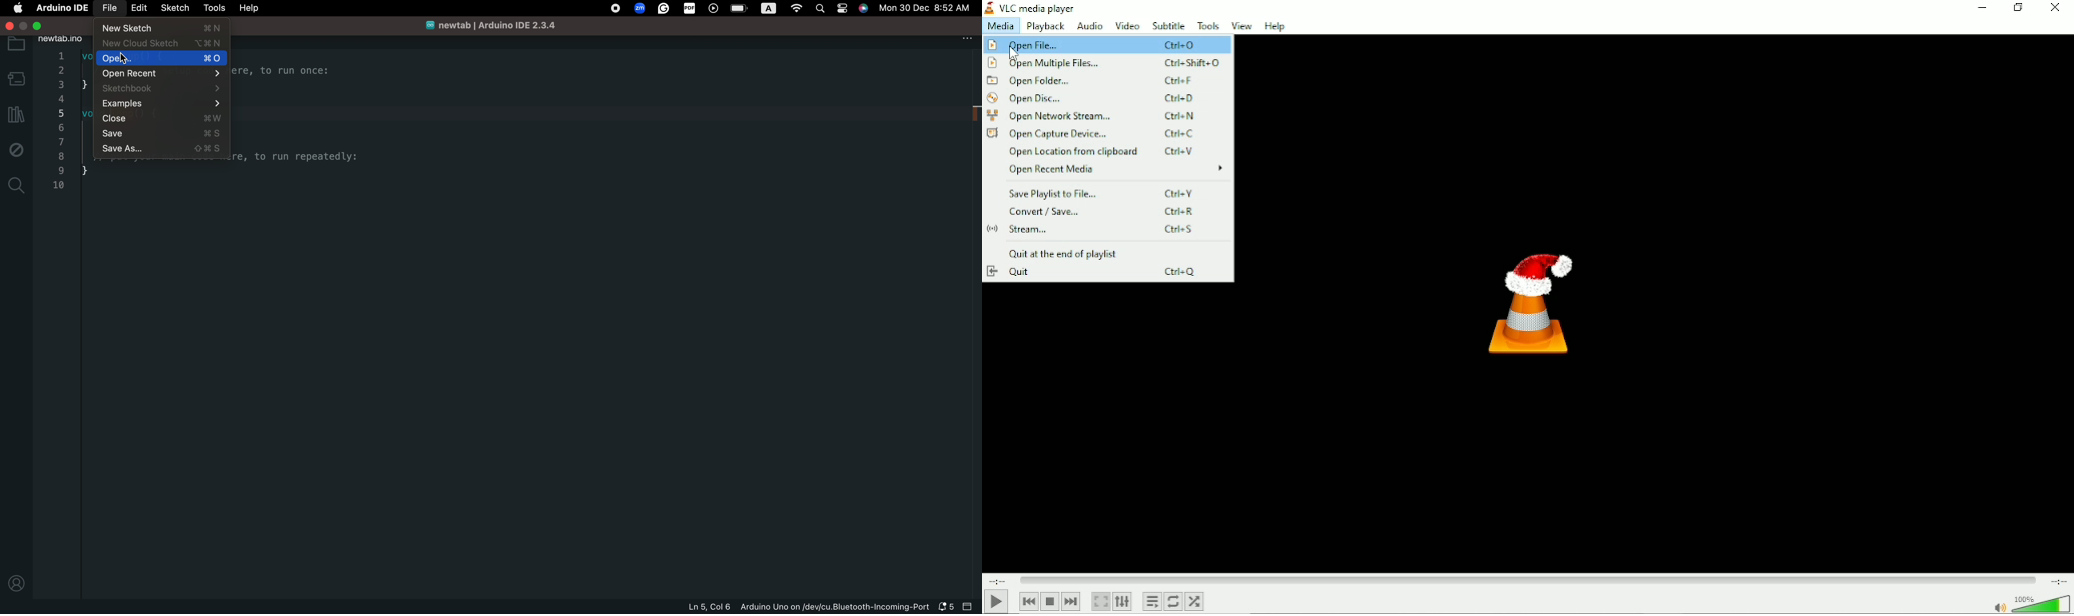  What do you see at coordinates (1241, 24) in the screenshot?
I see `View` at bounding box center [1241, 24].